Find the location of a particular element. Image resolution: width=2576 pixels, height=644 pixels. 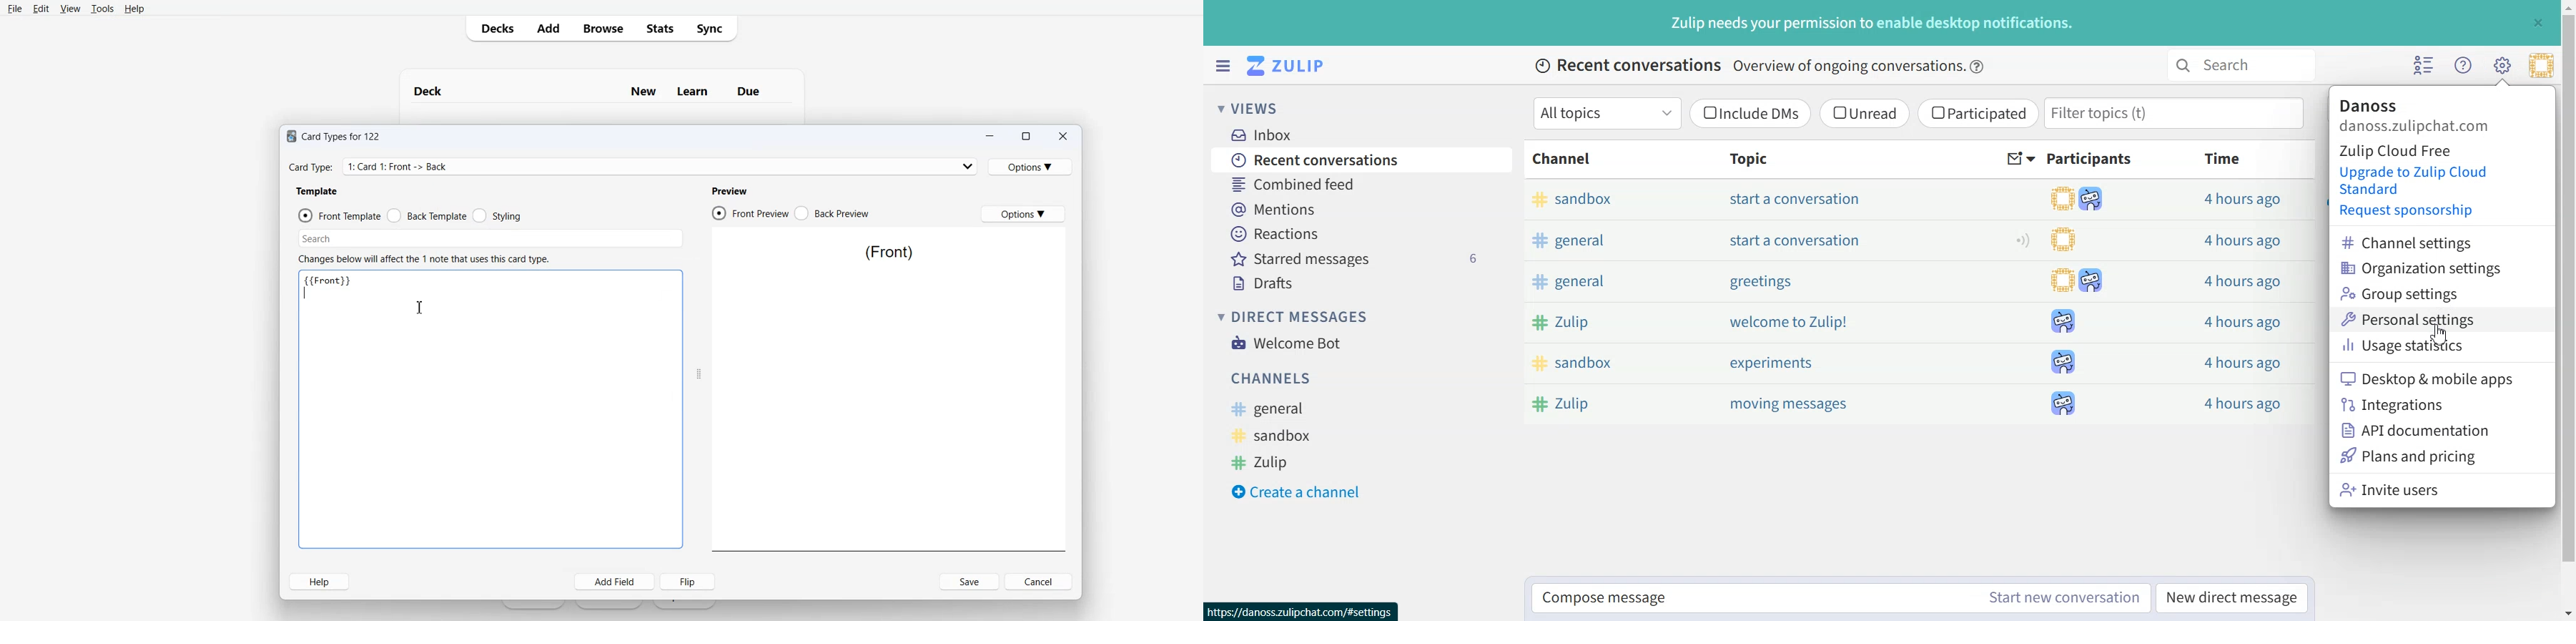

Hide left sidebar is located at coordinates (1223, 66).